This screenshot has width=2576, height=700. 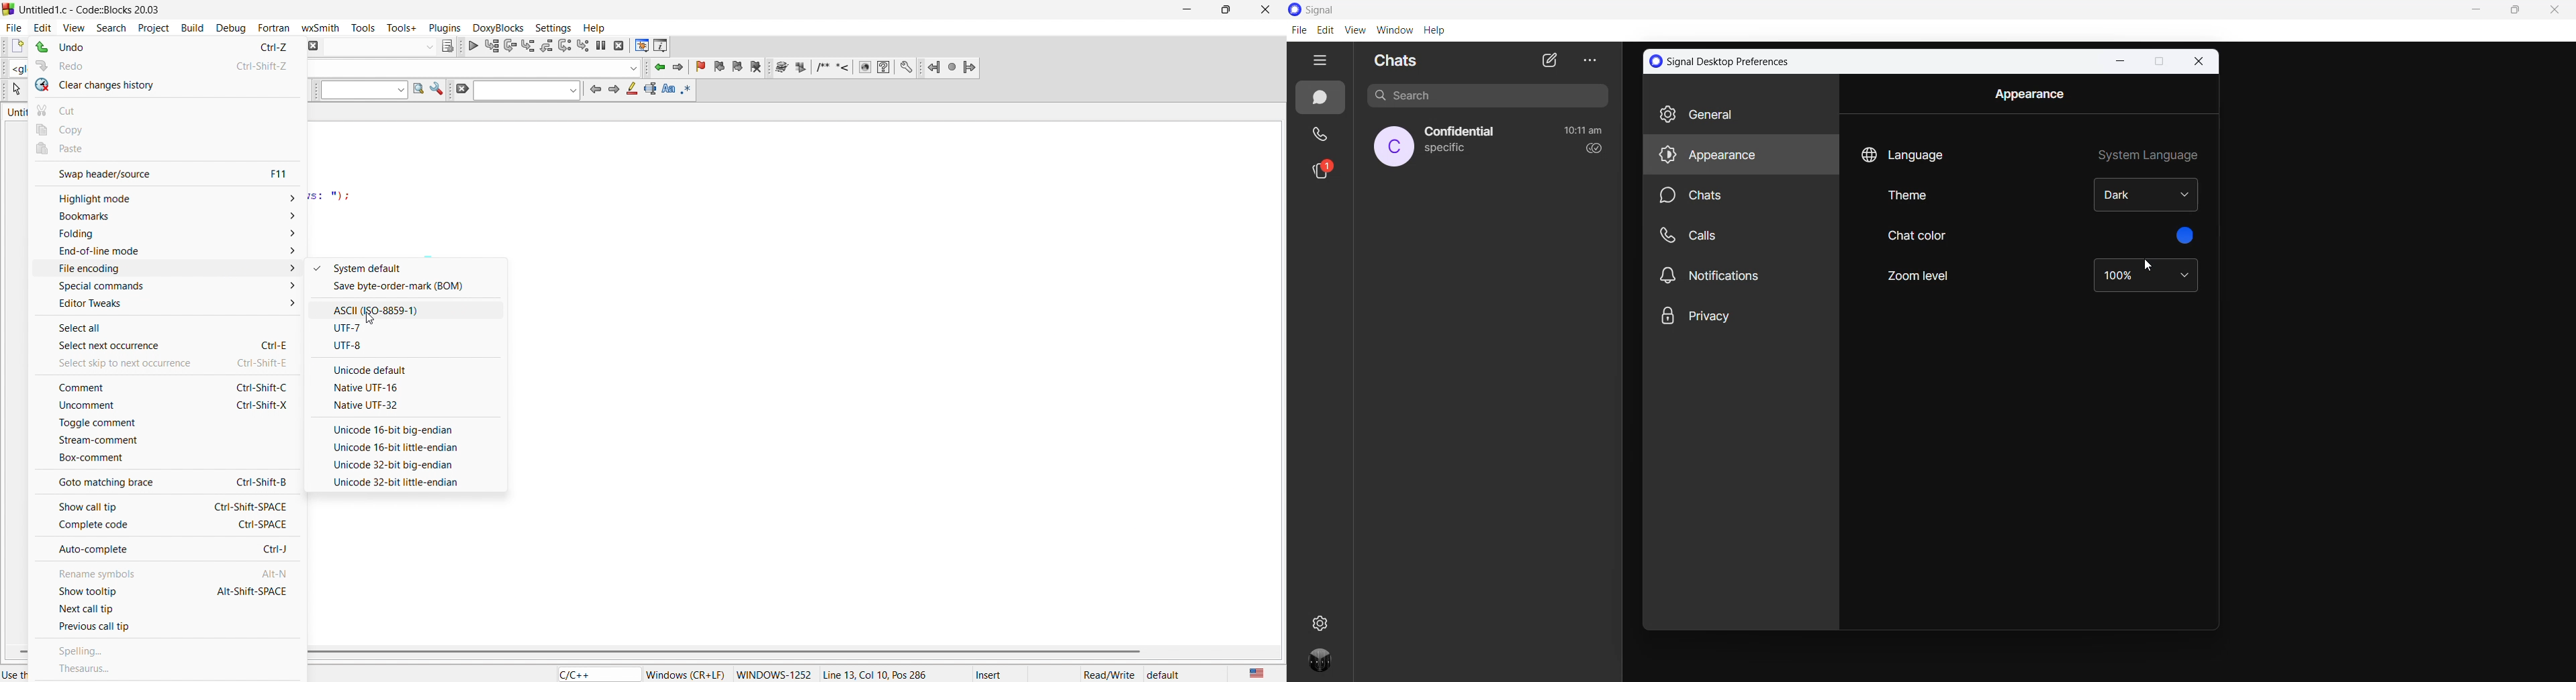 I want to click on Line 13, Col 10, Pos 286, so click(x=881, y=675).